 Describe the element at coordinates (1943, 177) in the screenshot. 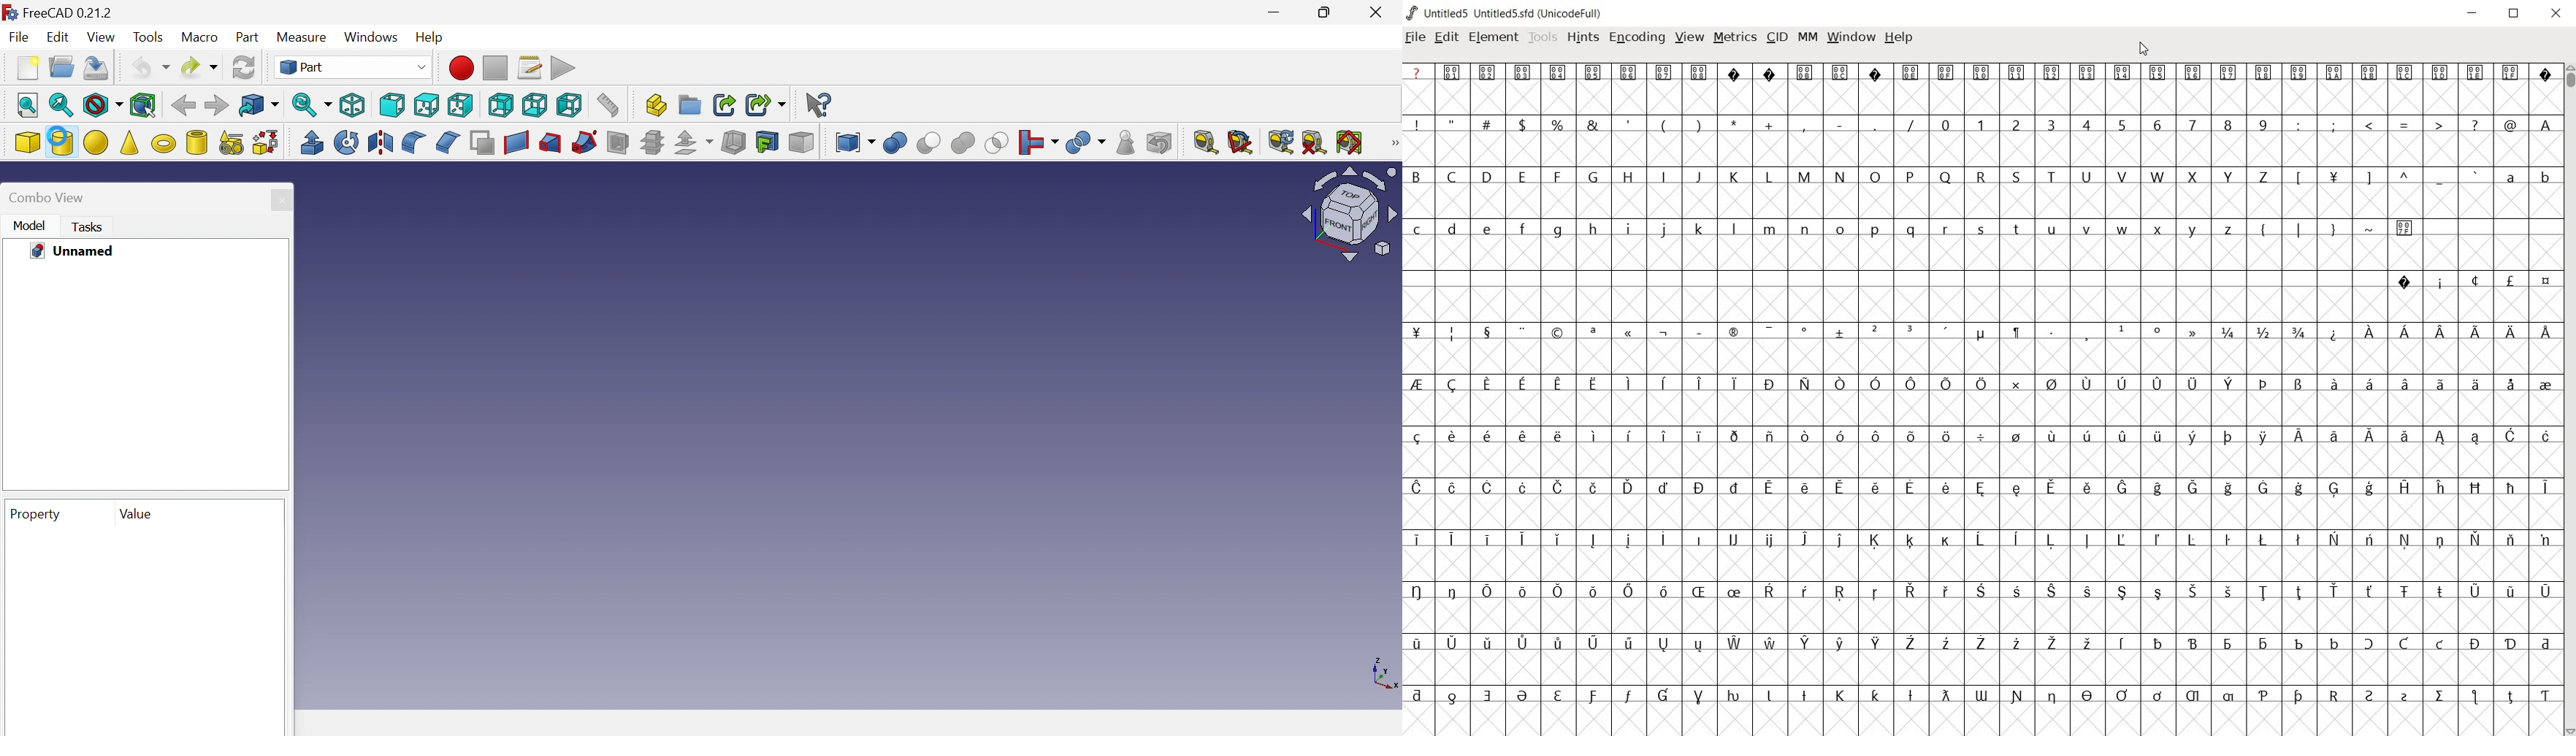

I see `Q` at that location.